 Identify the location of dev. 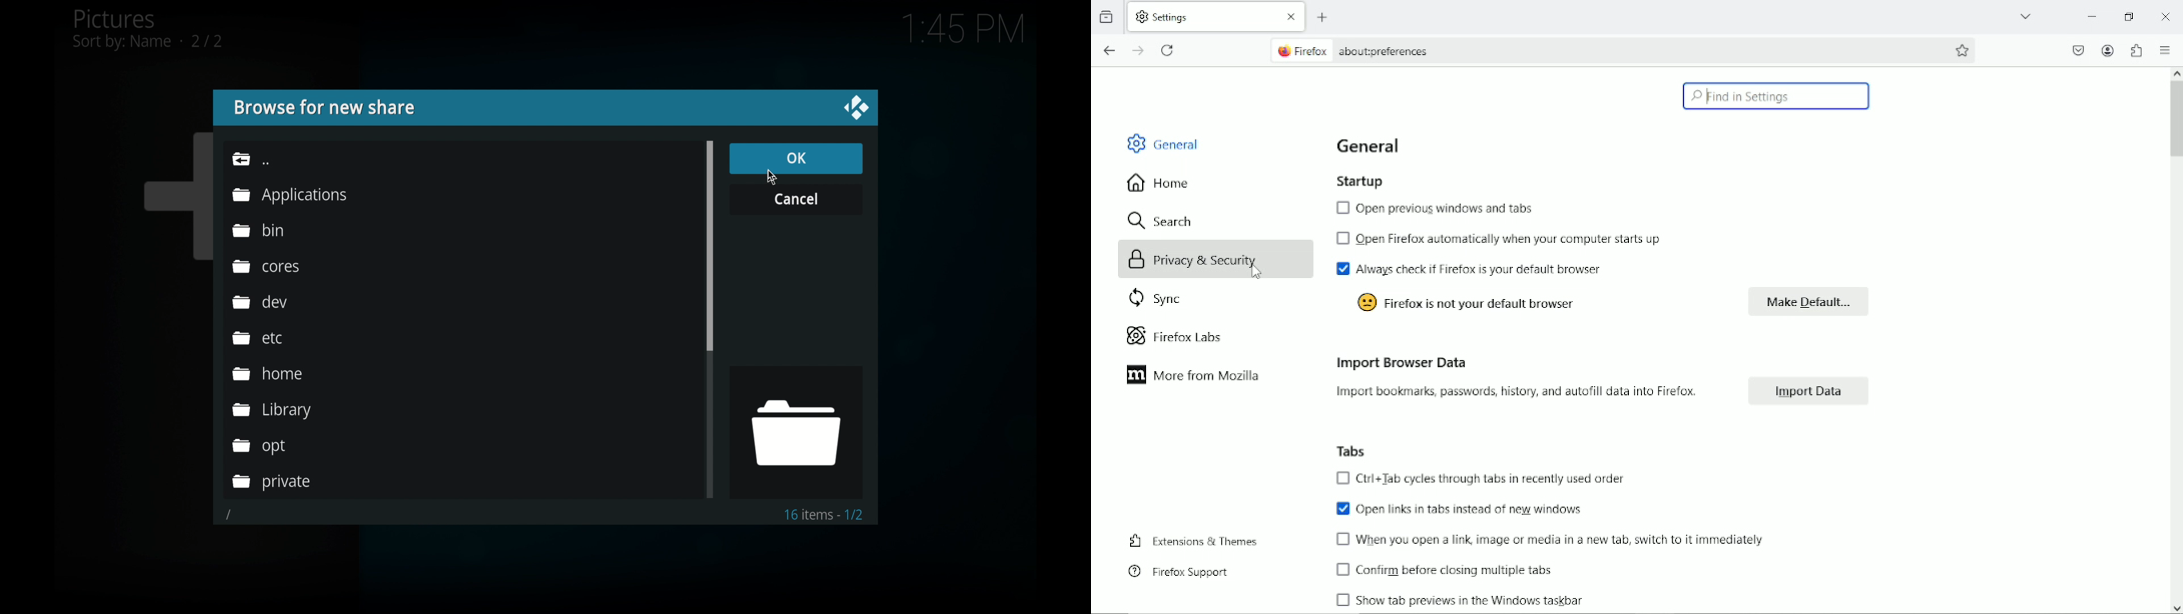
(260, 301).